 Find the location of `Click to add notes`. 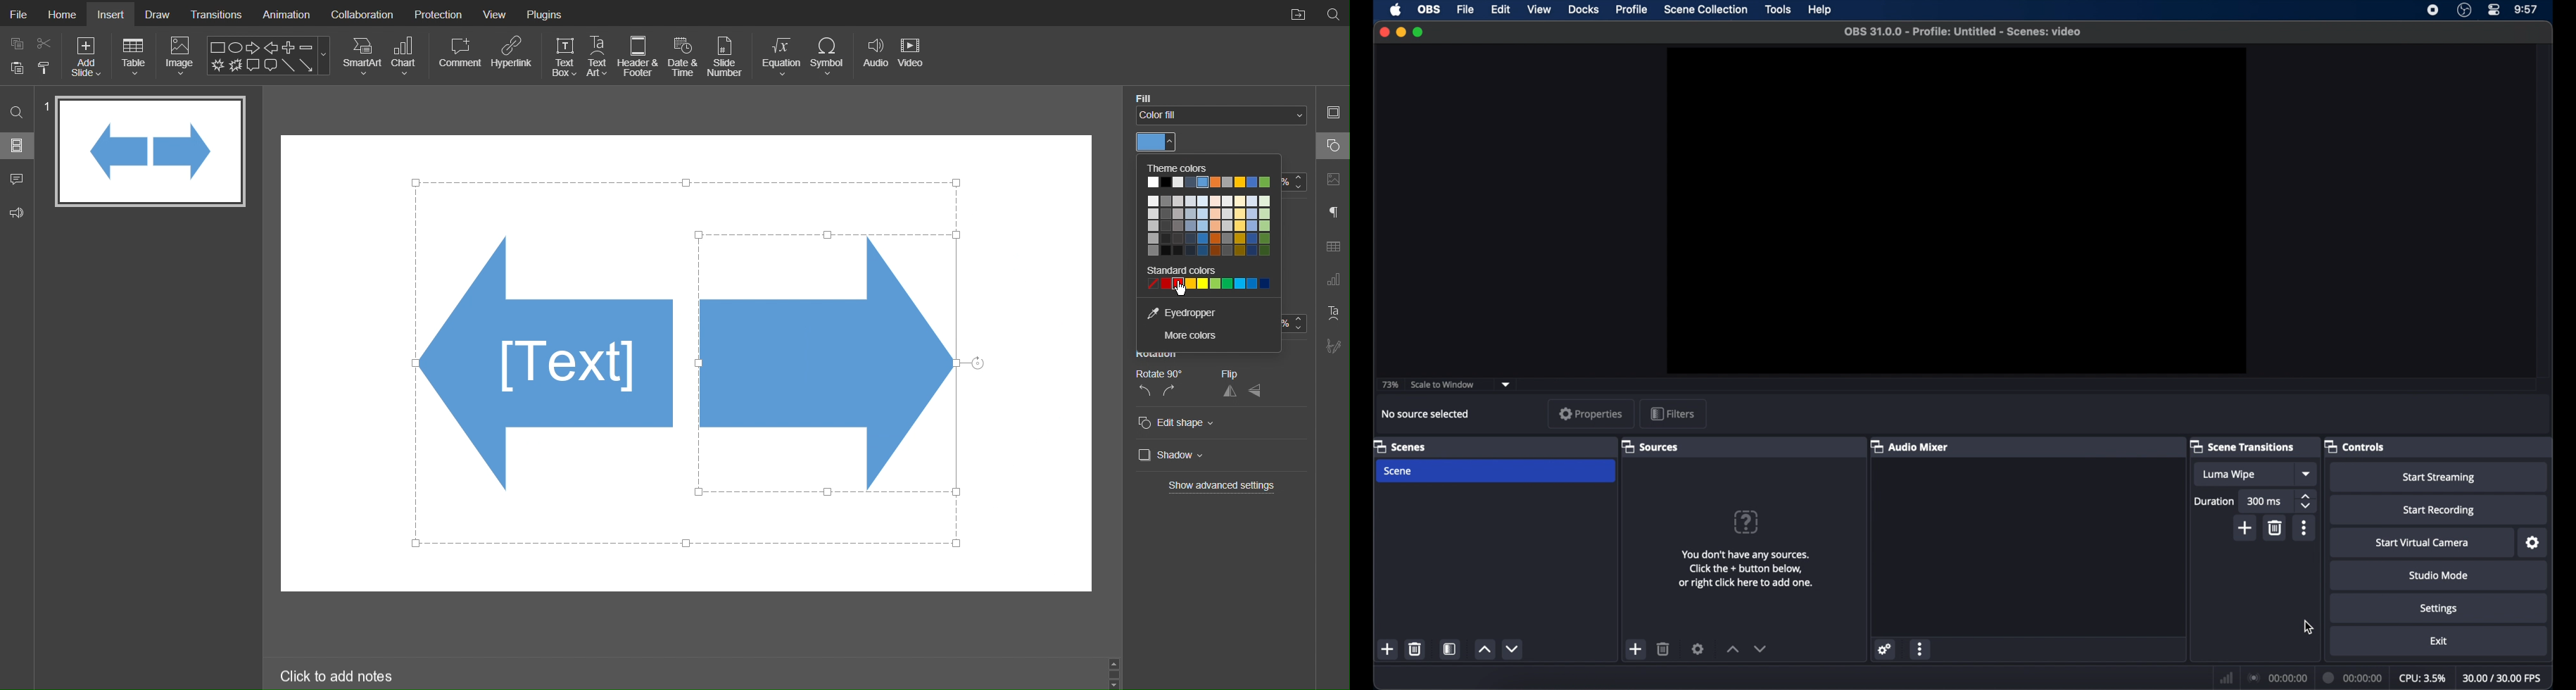

Click to add notes is located at coordinates (338, 675).